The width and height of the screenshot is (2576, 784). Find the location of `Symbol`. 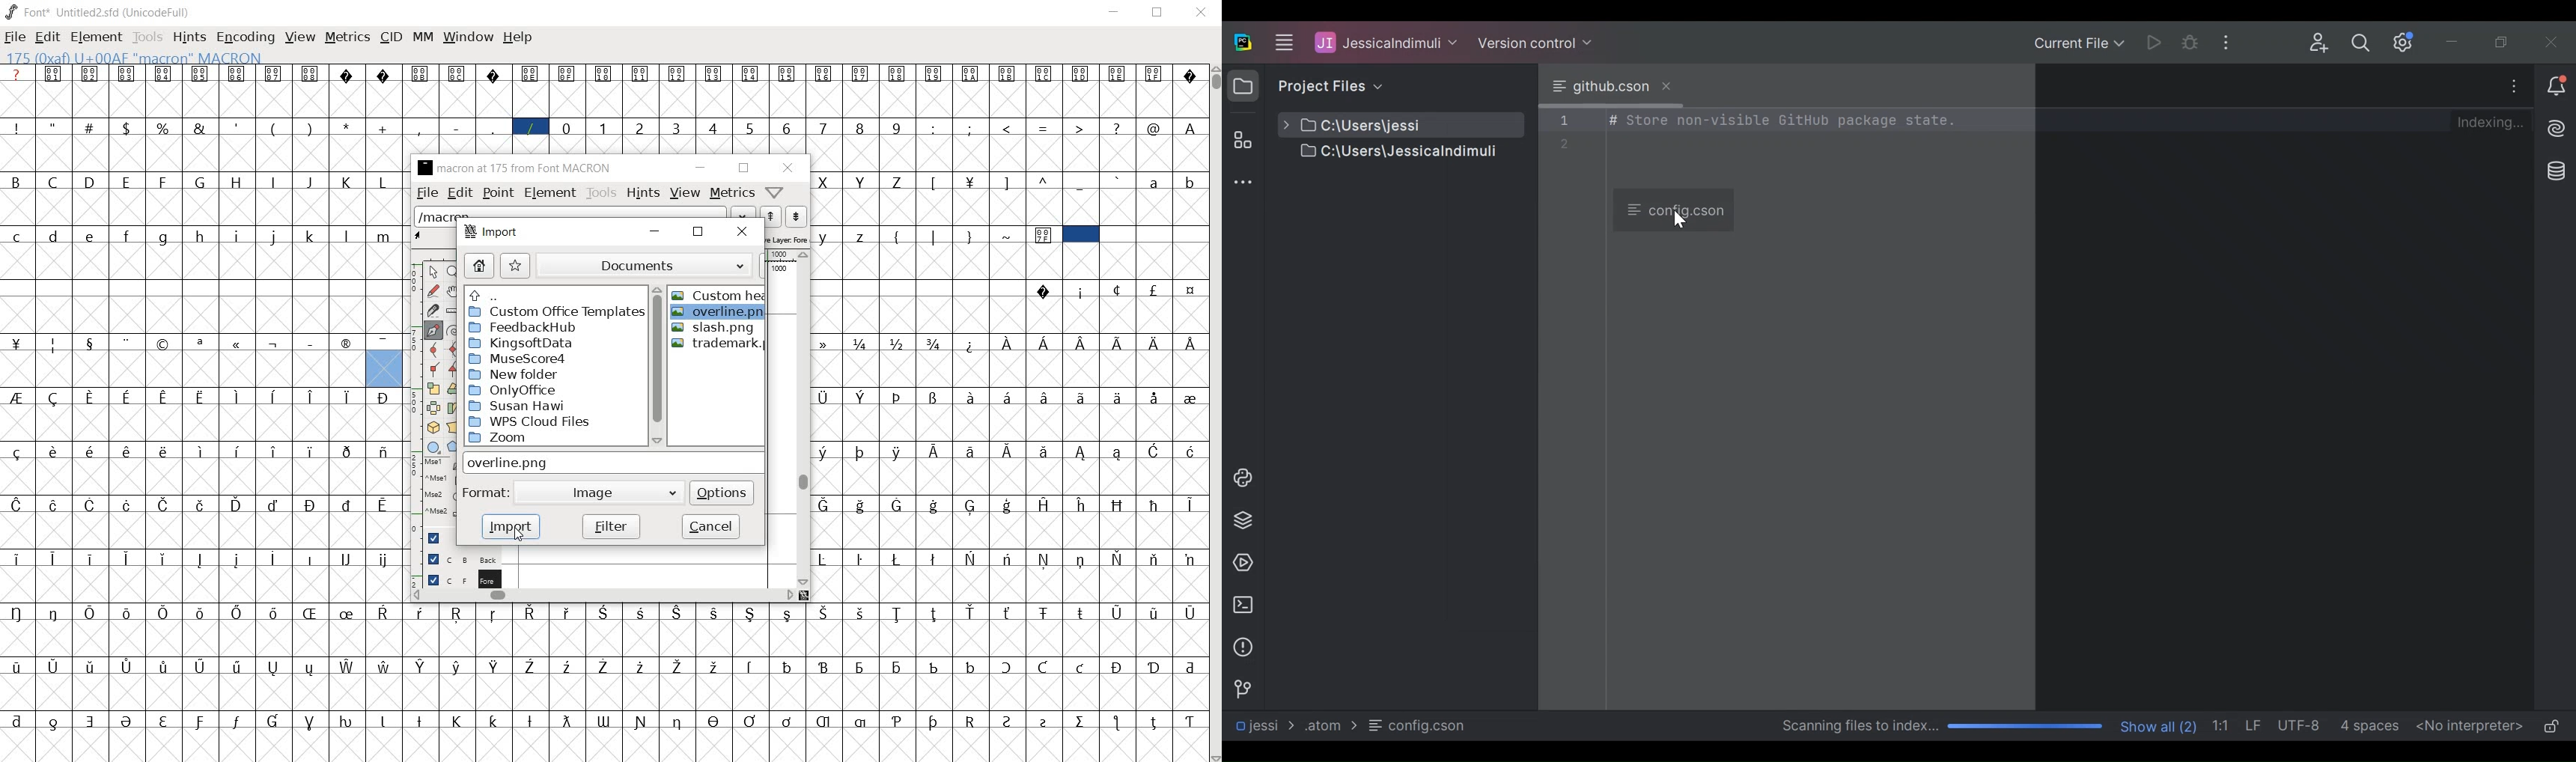

Symbol is located at coordinates (167, 720).